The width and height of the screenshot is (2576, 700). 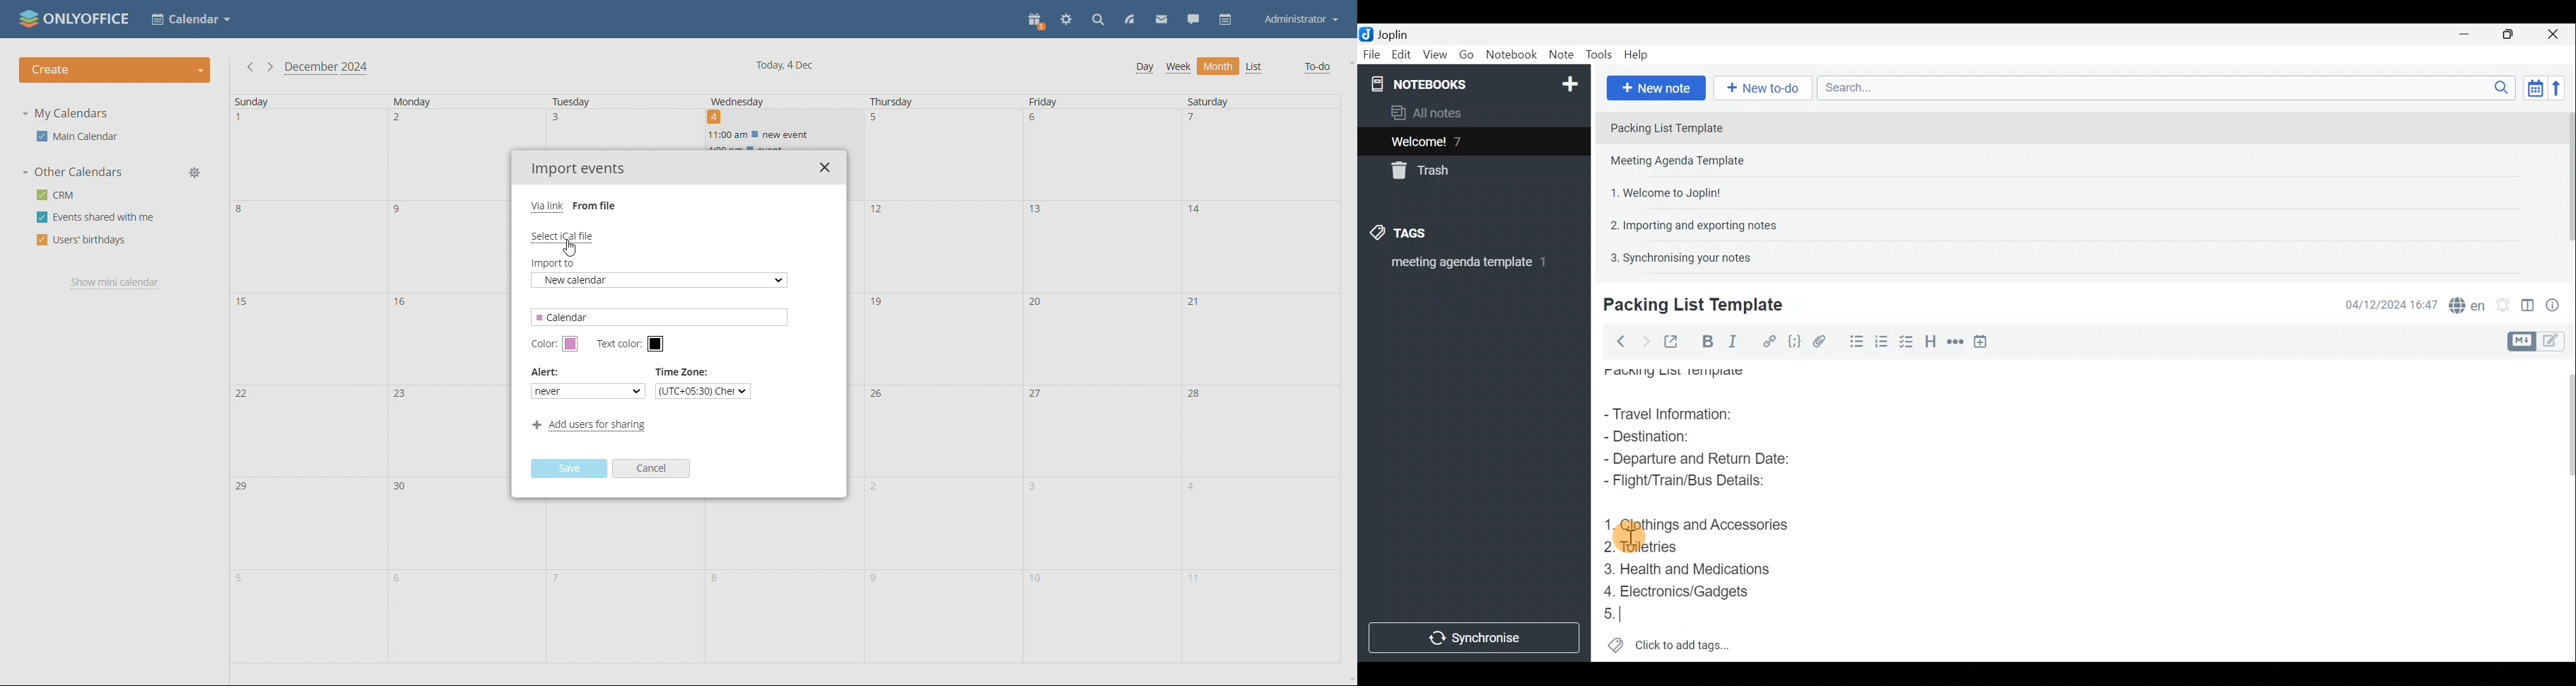 I want to click on Go, so click(x=1467, y=55).